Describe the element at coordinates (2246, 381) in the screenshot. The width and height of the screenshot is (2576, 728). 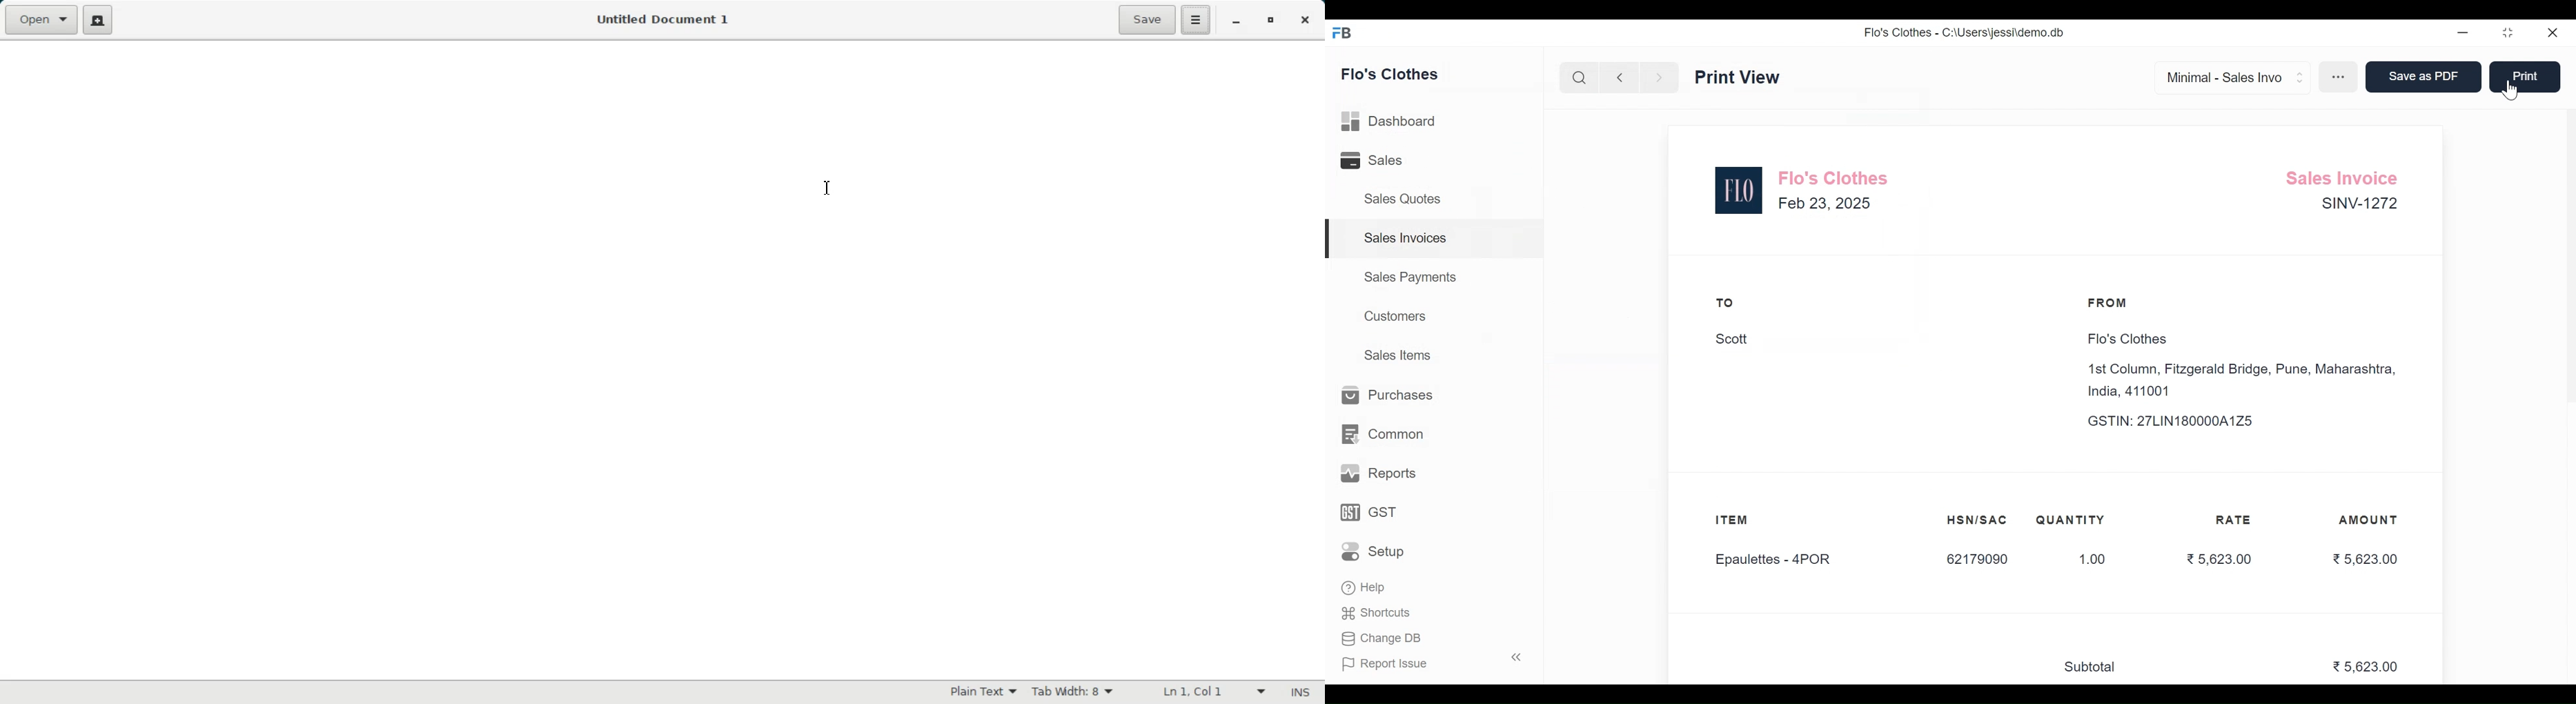
I see `1st Column, Fitzgerald Bridge, Pune, Maharashtra, India, 411001` at that location.